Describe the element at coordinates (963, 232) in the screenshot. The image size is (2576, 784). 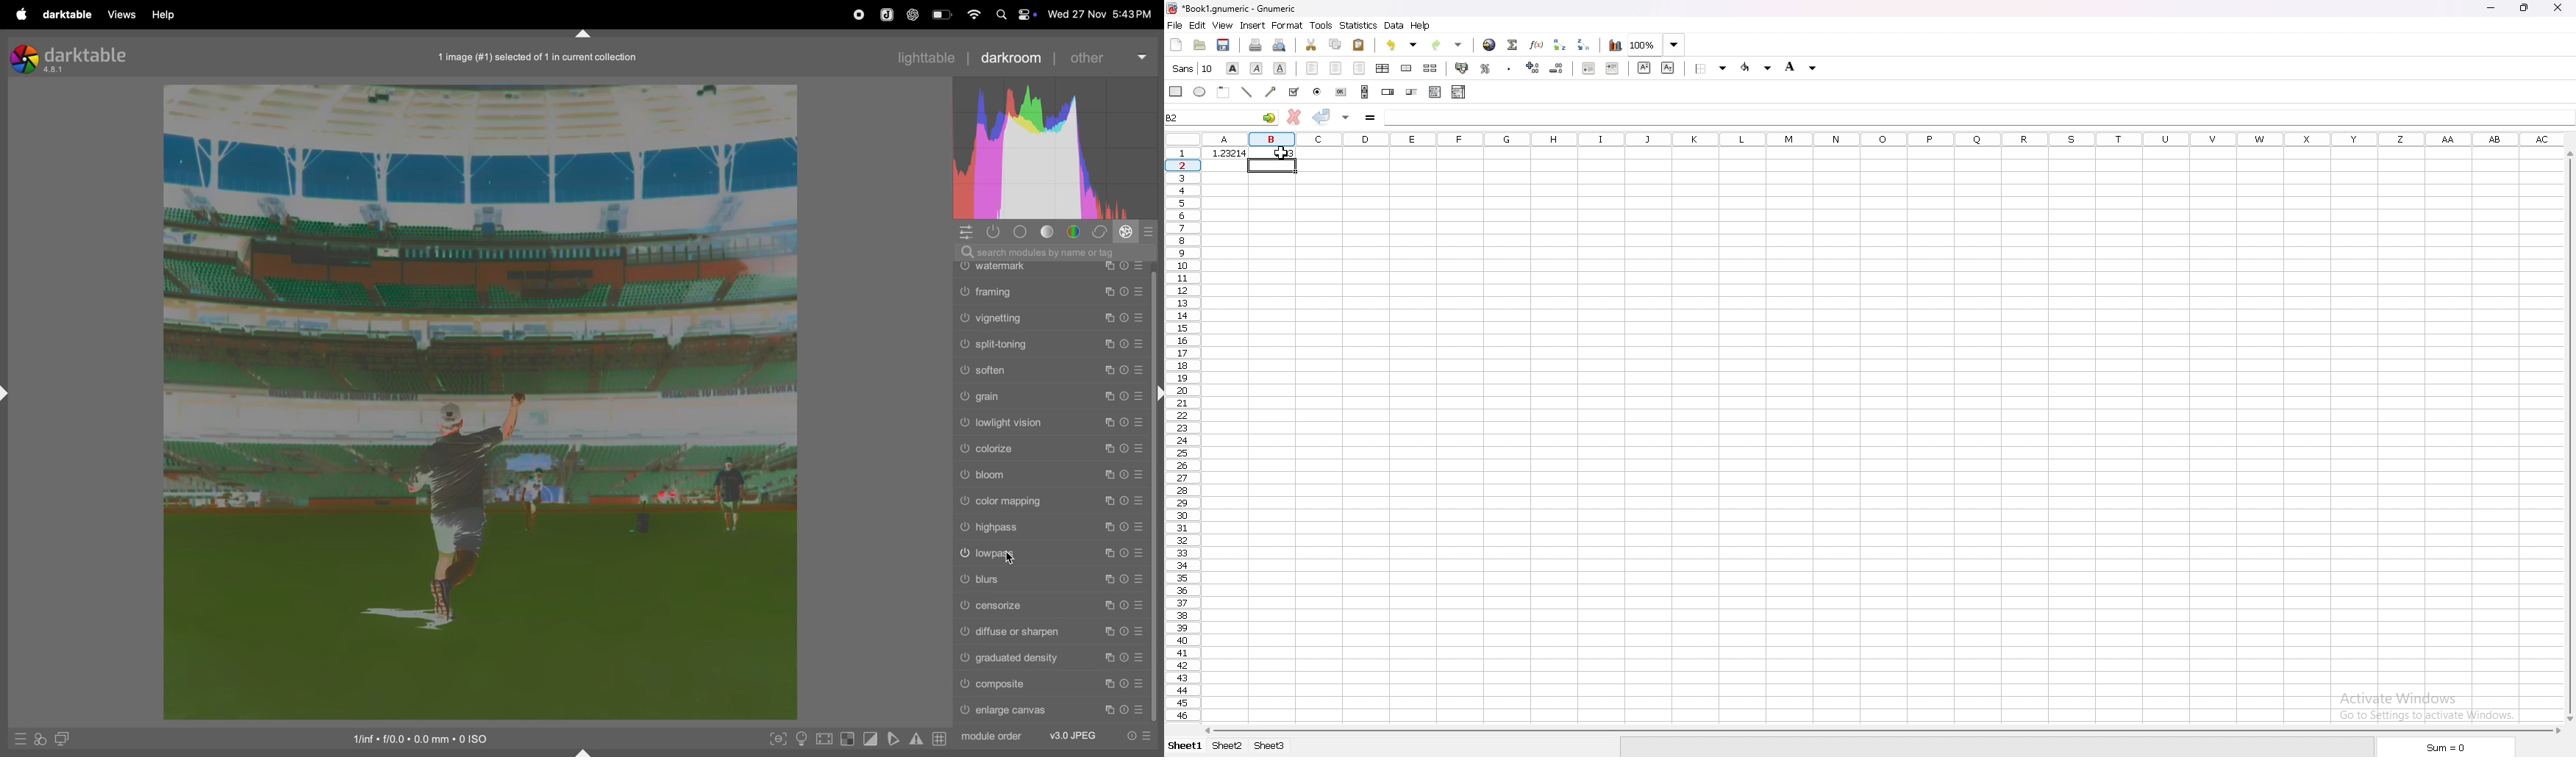
I see `quick acess panel` at that location.